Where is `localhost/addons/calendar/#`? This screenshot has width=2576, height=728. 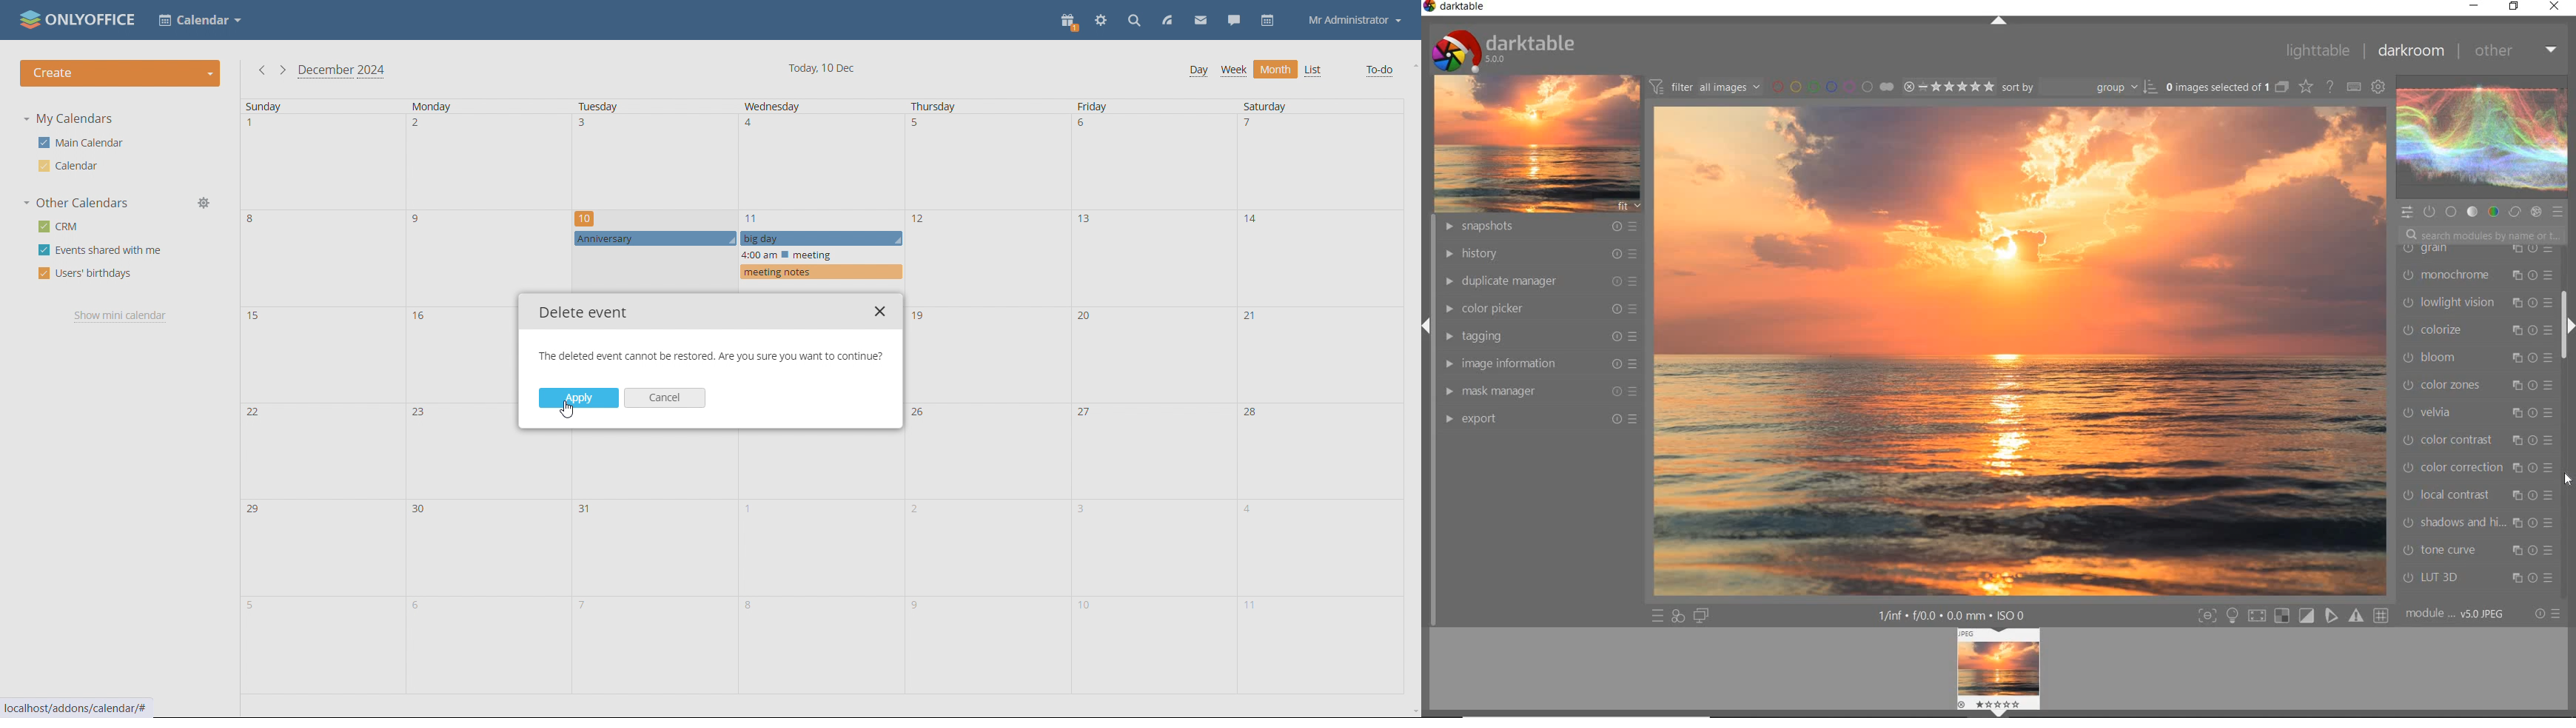
localhost/addons/calendar/# is located at coordinates (86, 708).